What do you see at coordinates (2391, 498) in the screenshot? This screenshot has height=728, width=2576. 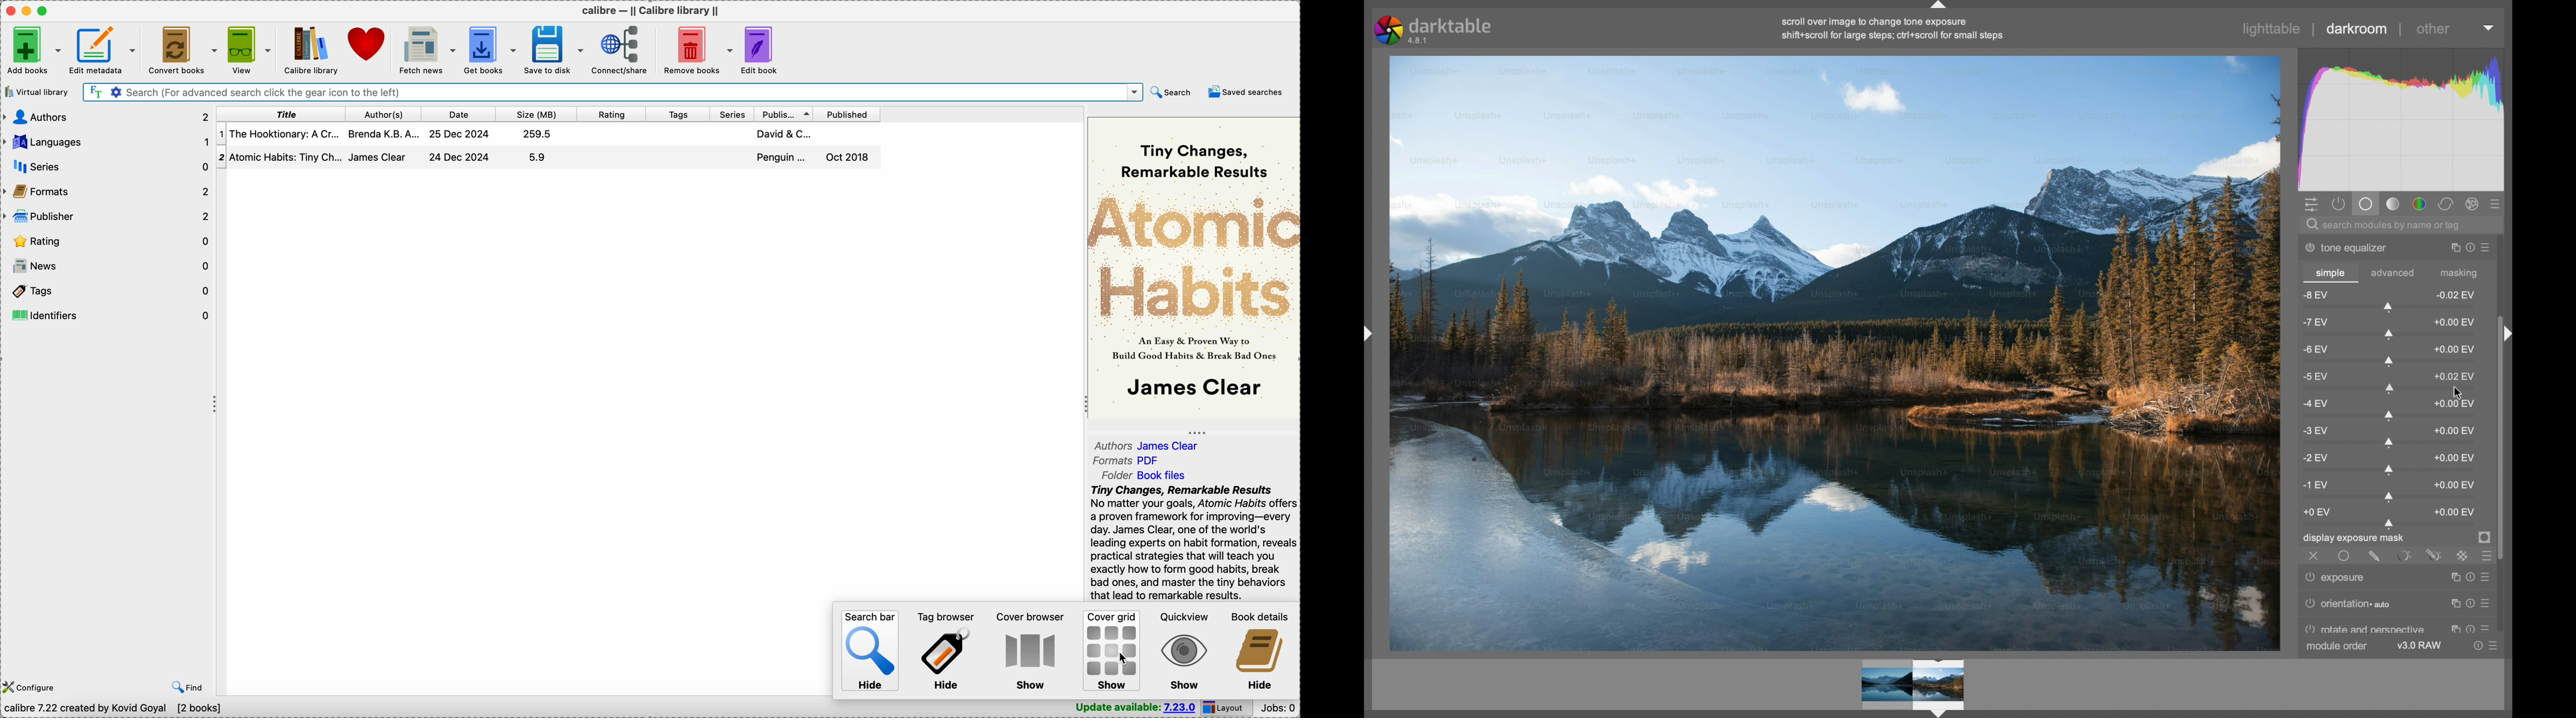 I see `slider` at bounding box center [2391, 498].